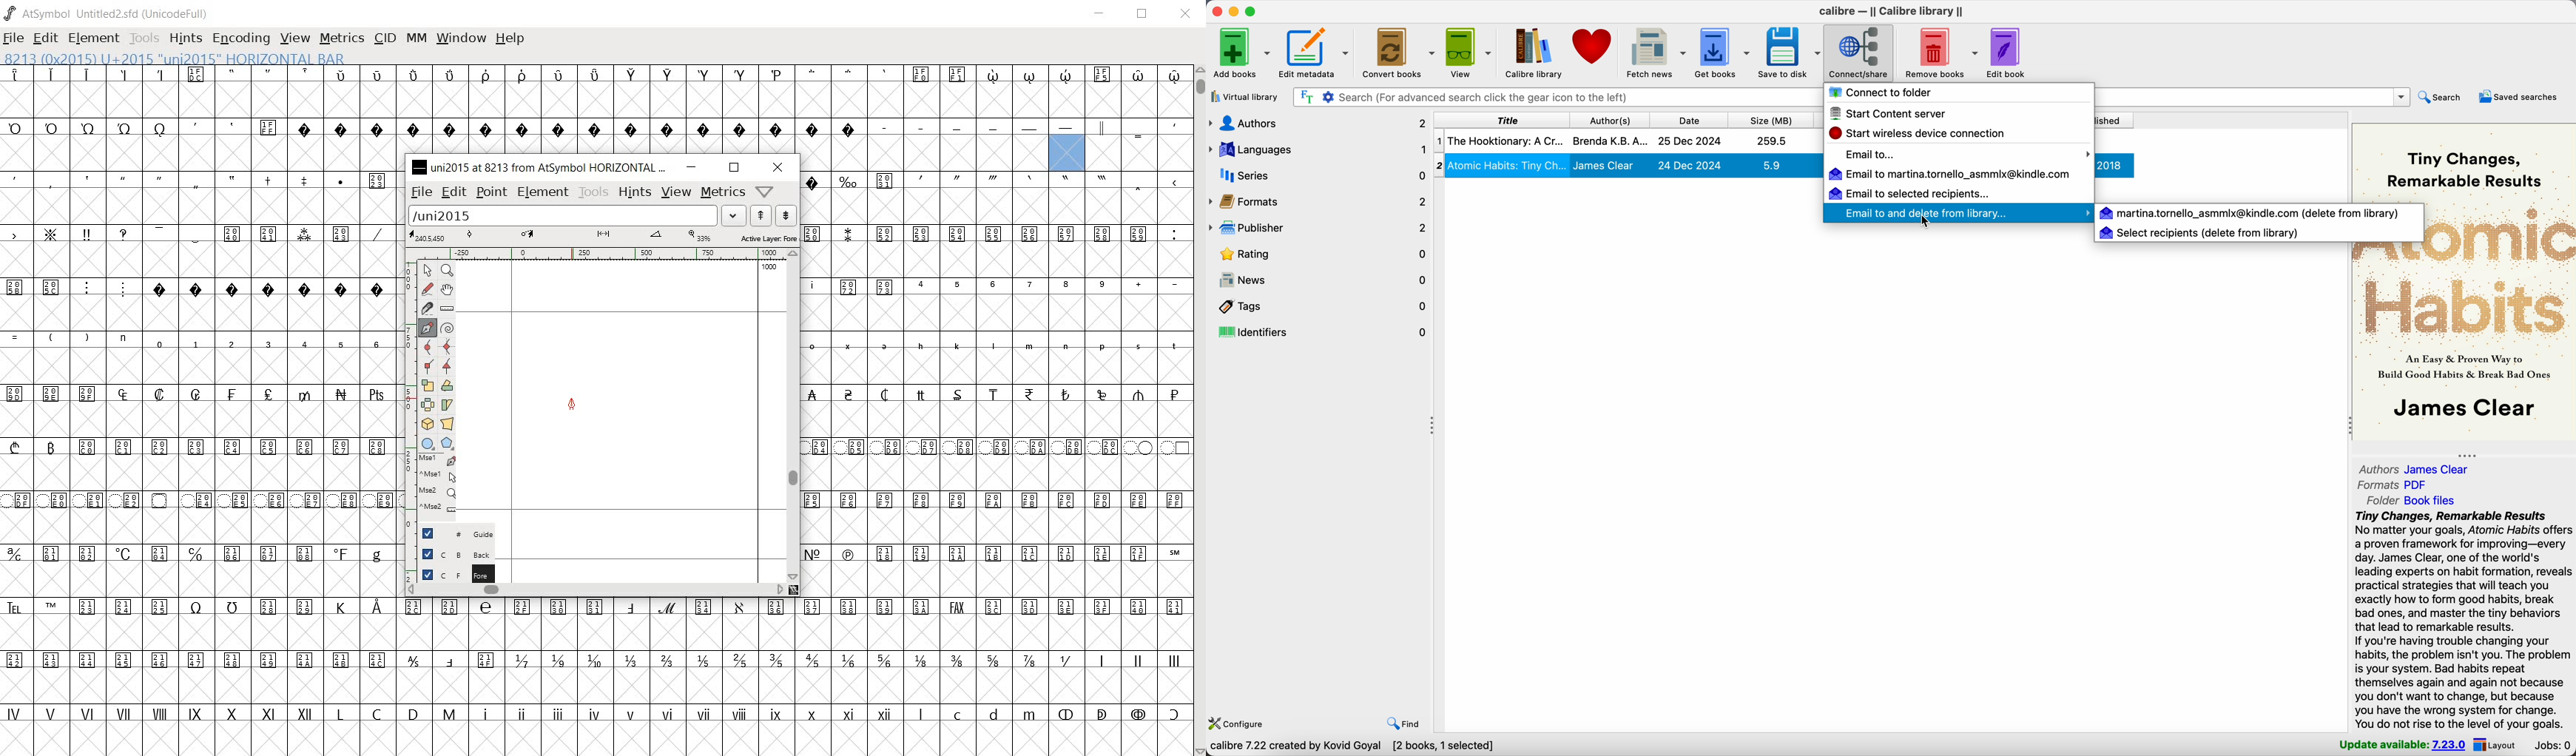 The height and width of the screenshot is (756, 2576). I want to click on scrollbar, so click(796, 416).